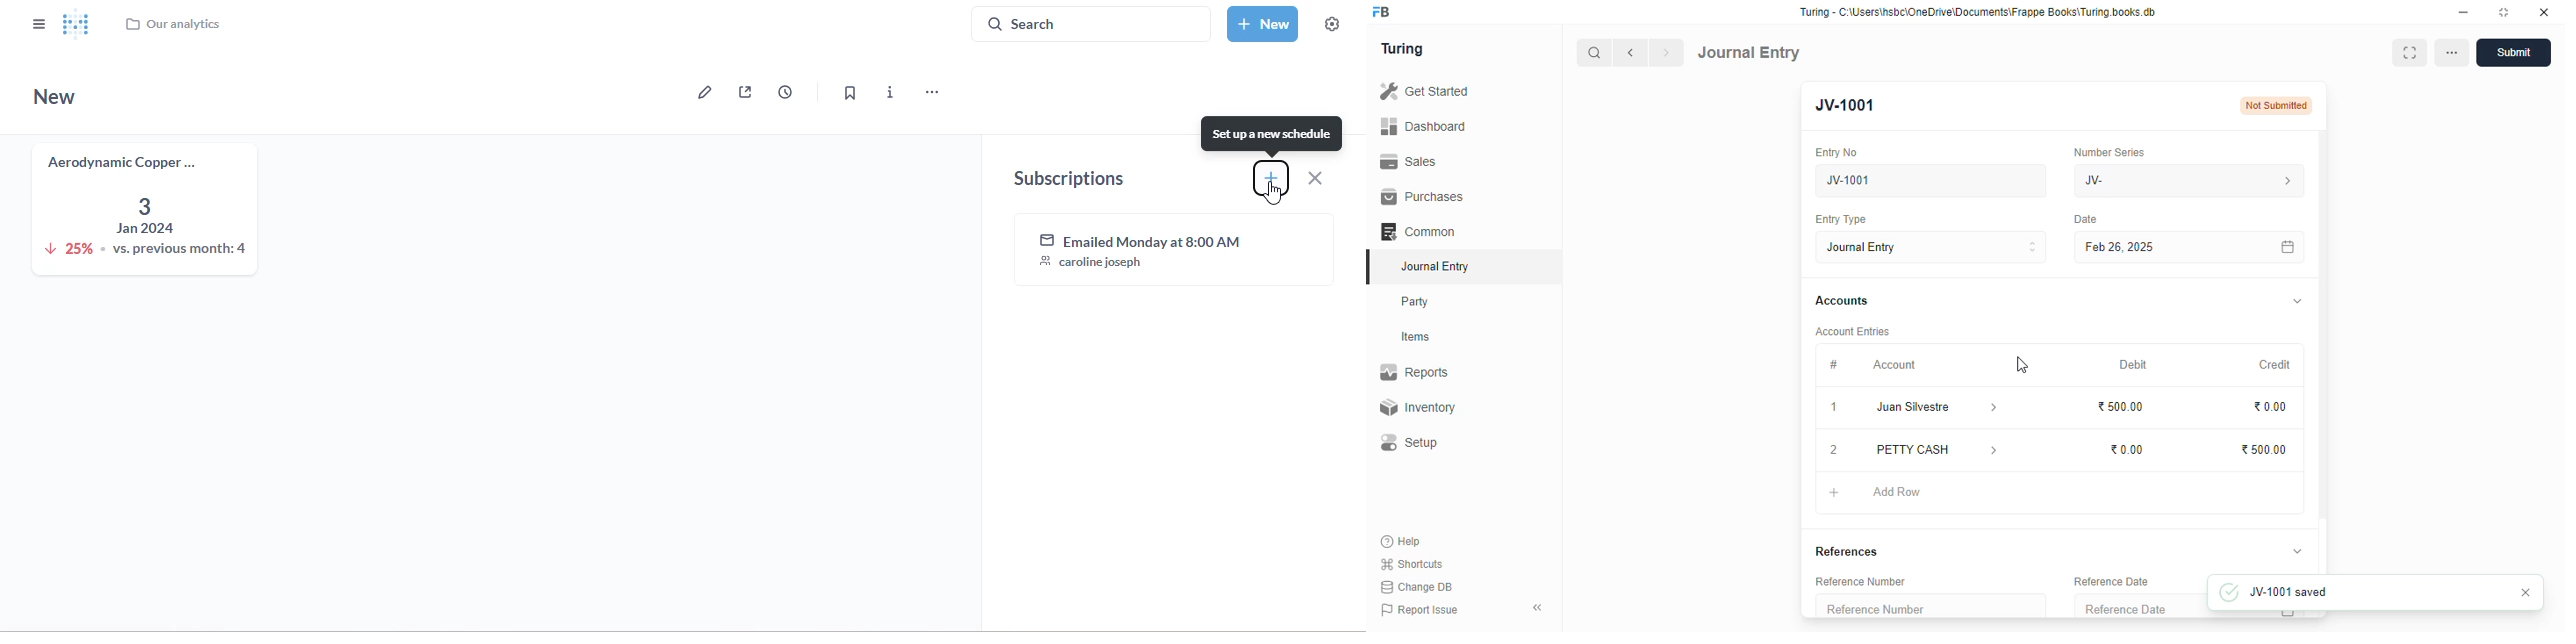 This screenshot has width=2576, height=644. Describe the element at coordinates (2134, 364) in the screenshot. I see `debit` at that location.